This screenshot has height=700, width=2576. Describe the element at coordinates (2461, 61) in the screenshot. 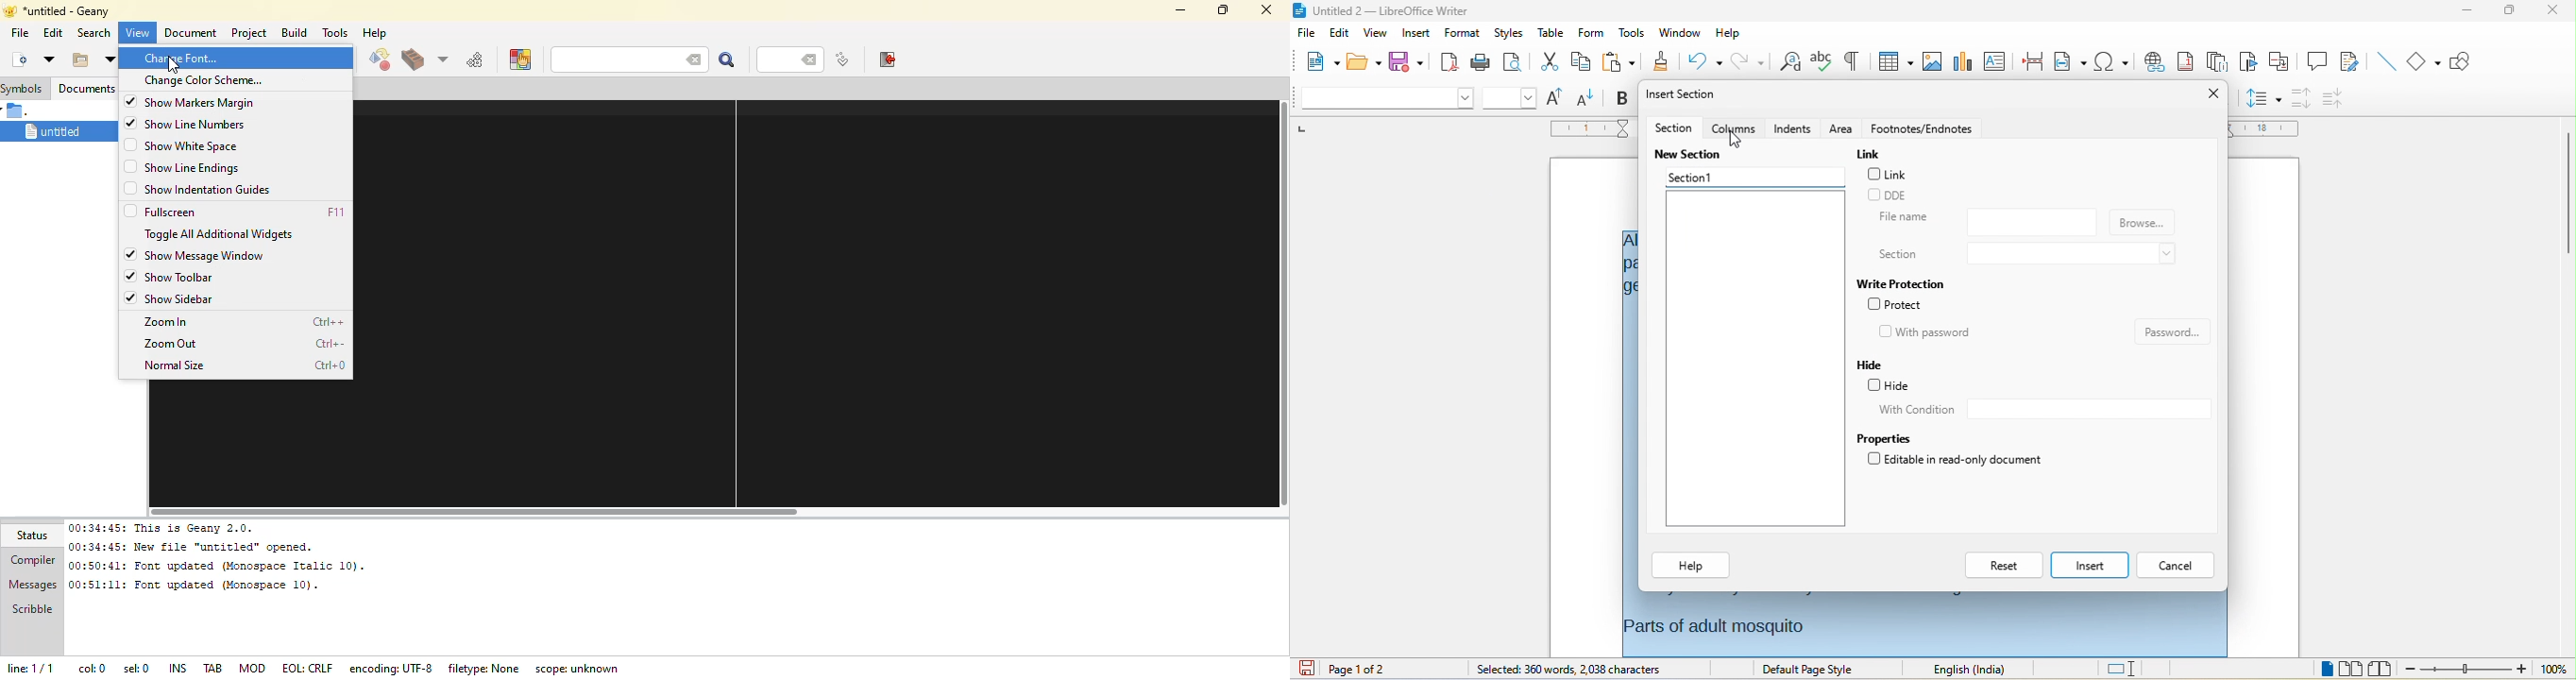

I see `show draw function` at that location.